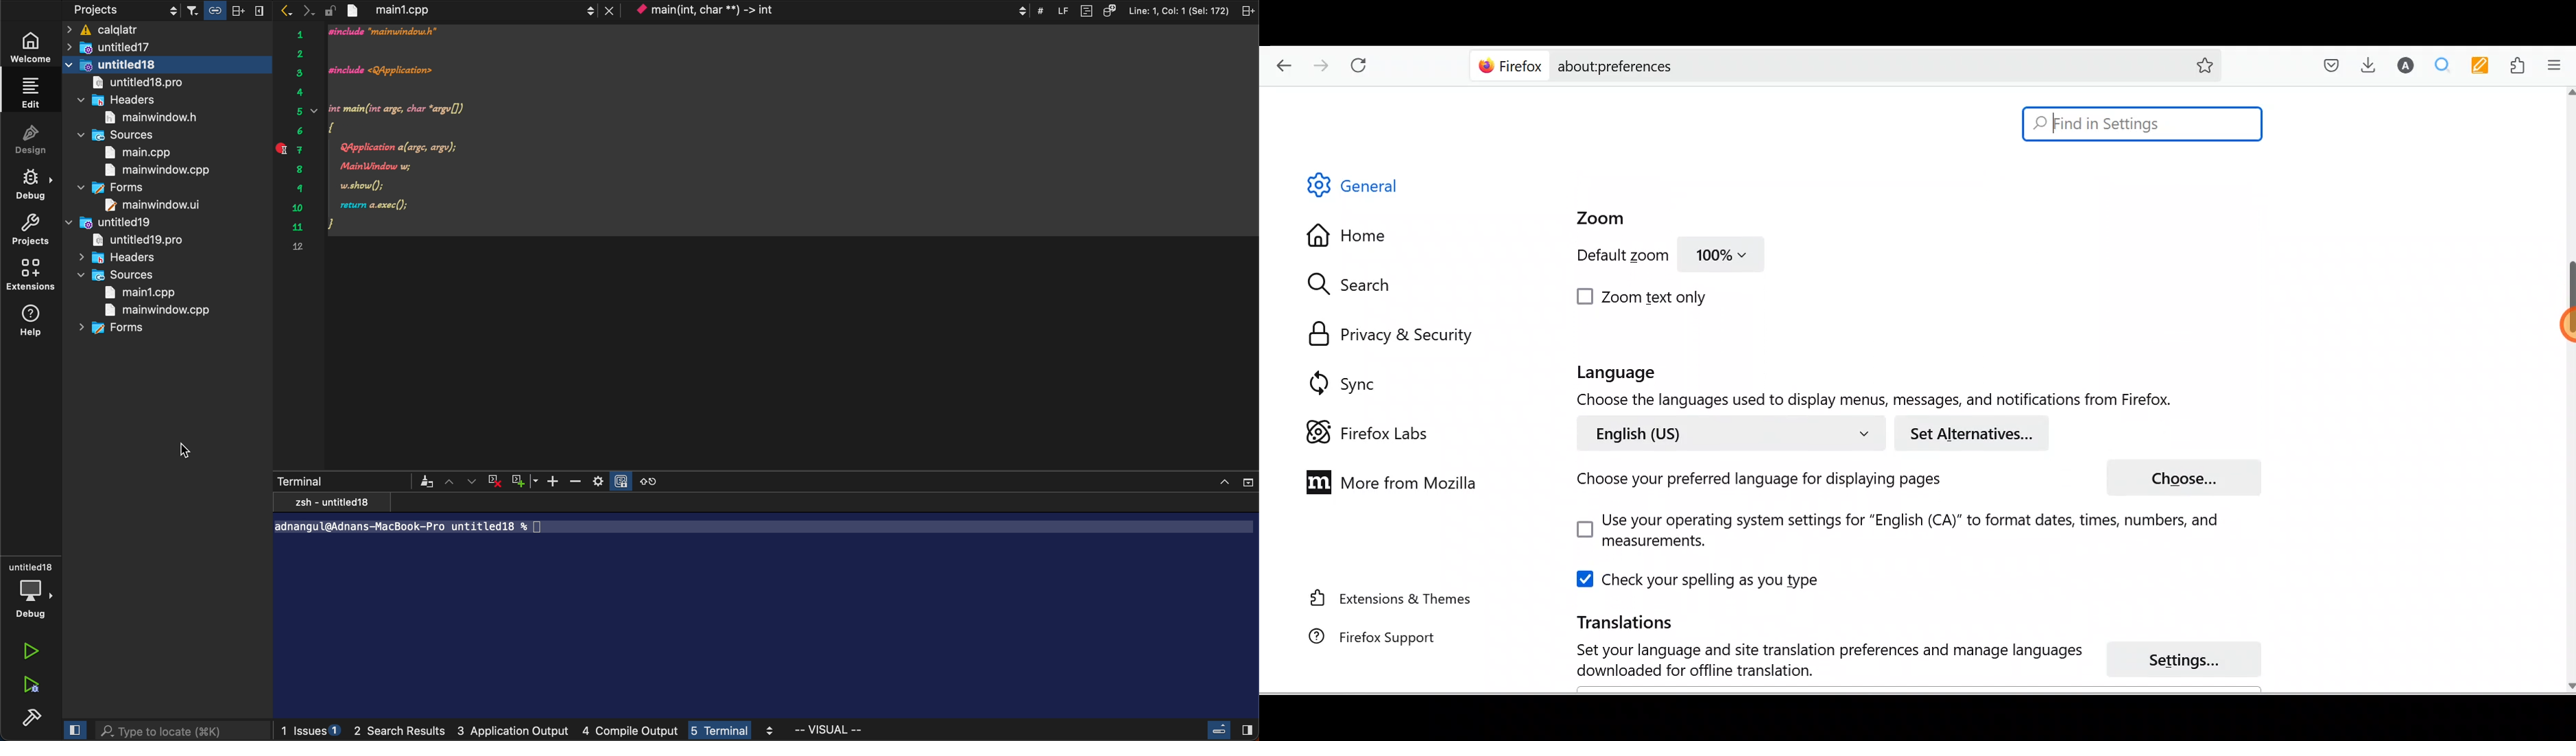  Describe the element at coordinates (150, 151) in the screenshot. I see `main.cpp` at that location.